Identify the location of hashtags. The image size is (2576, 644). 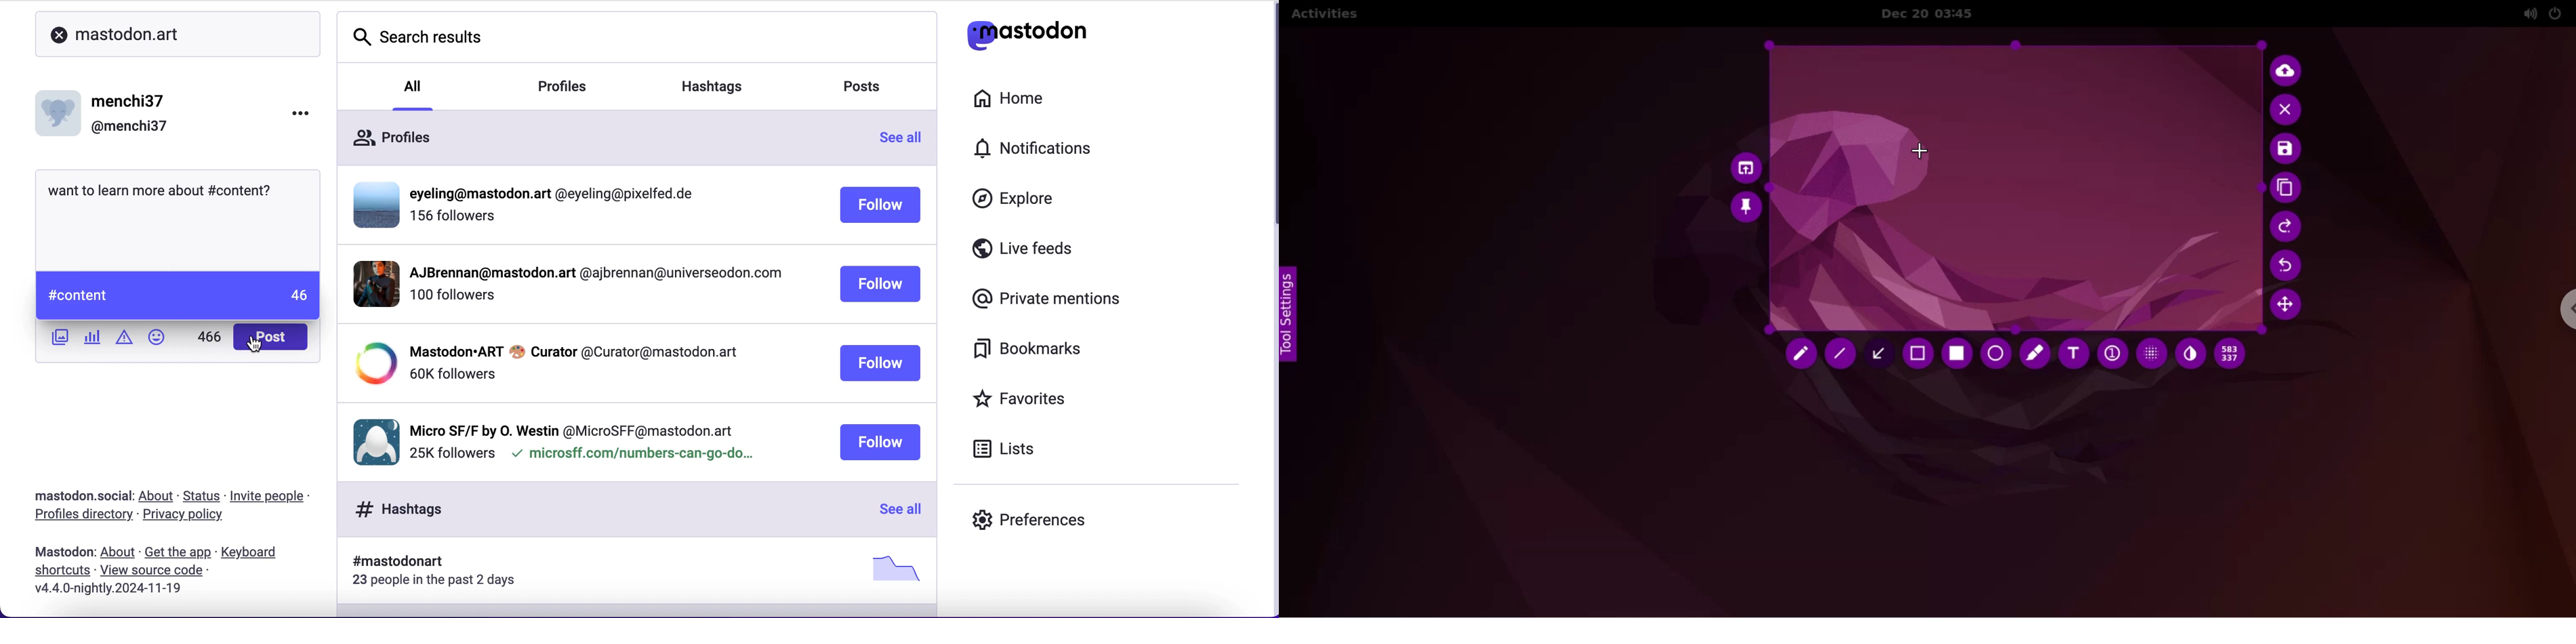
(725, 83).